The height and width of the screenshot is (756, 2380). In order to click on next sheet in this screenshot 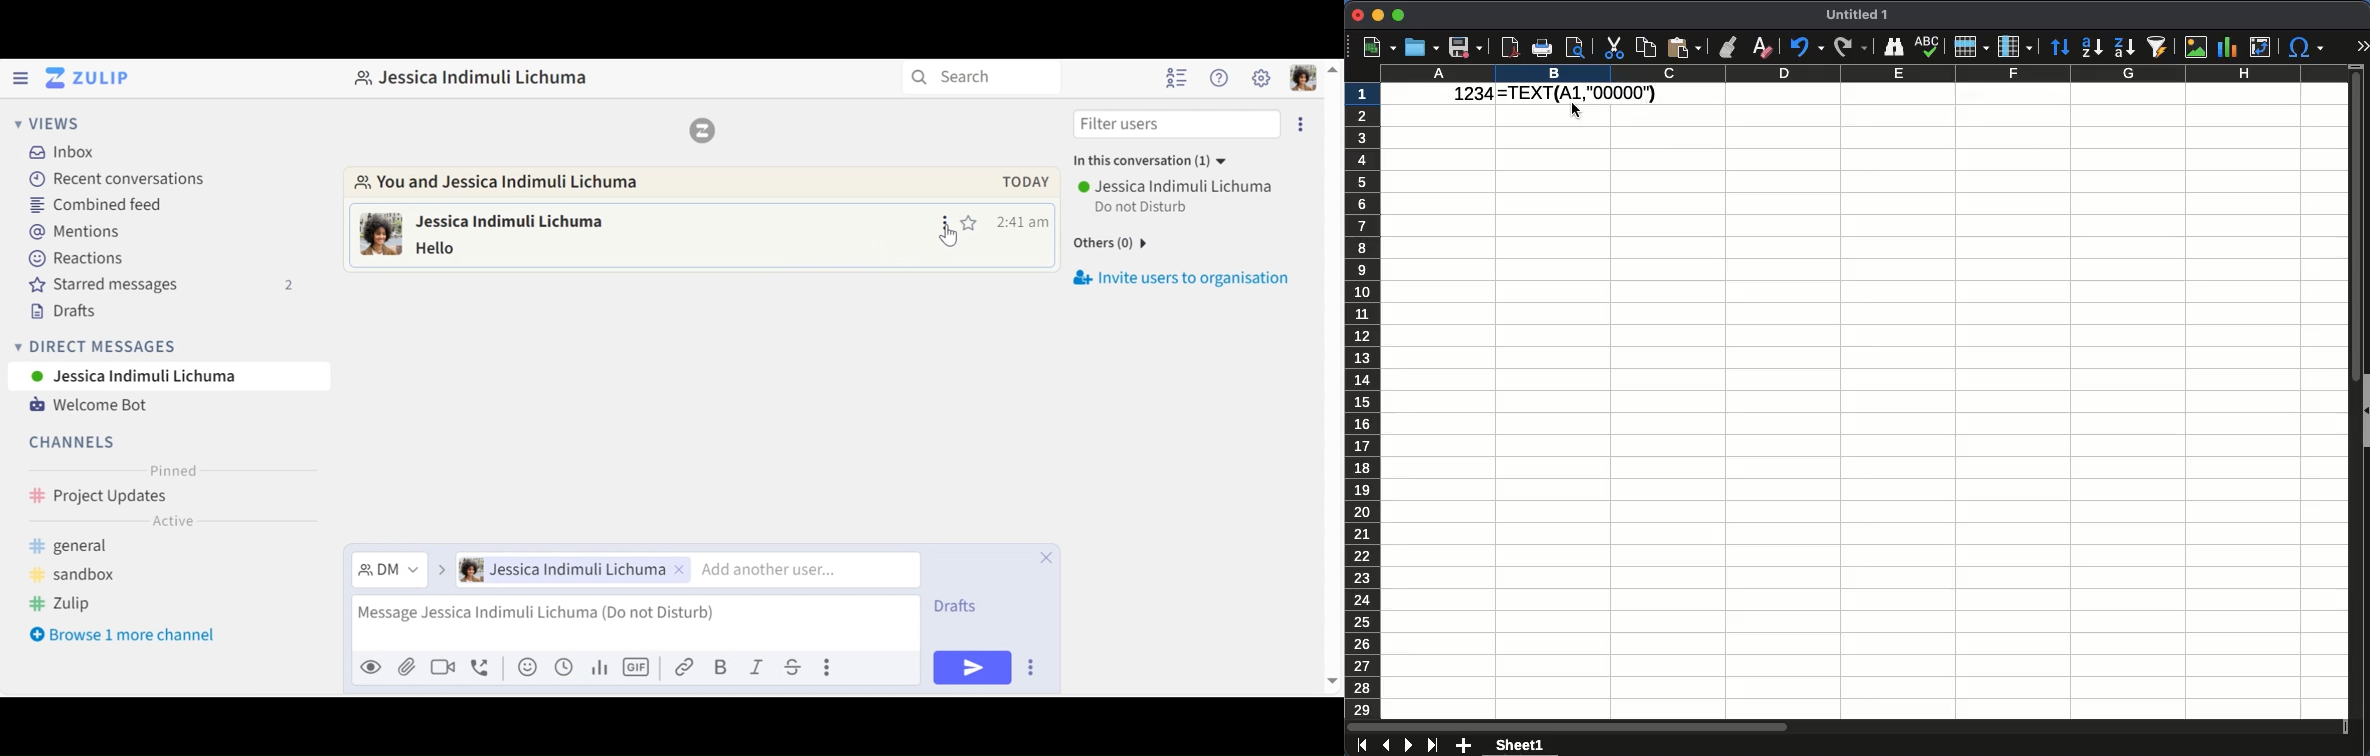, I will do `click(1407, 746)`.